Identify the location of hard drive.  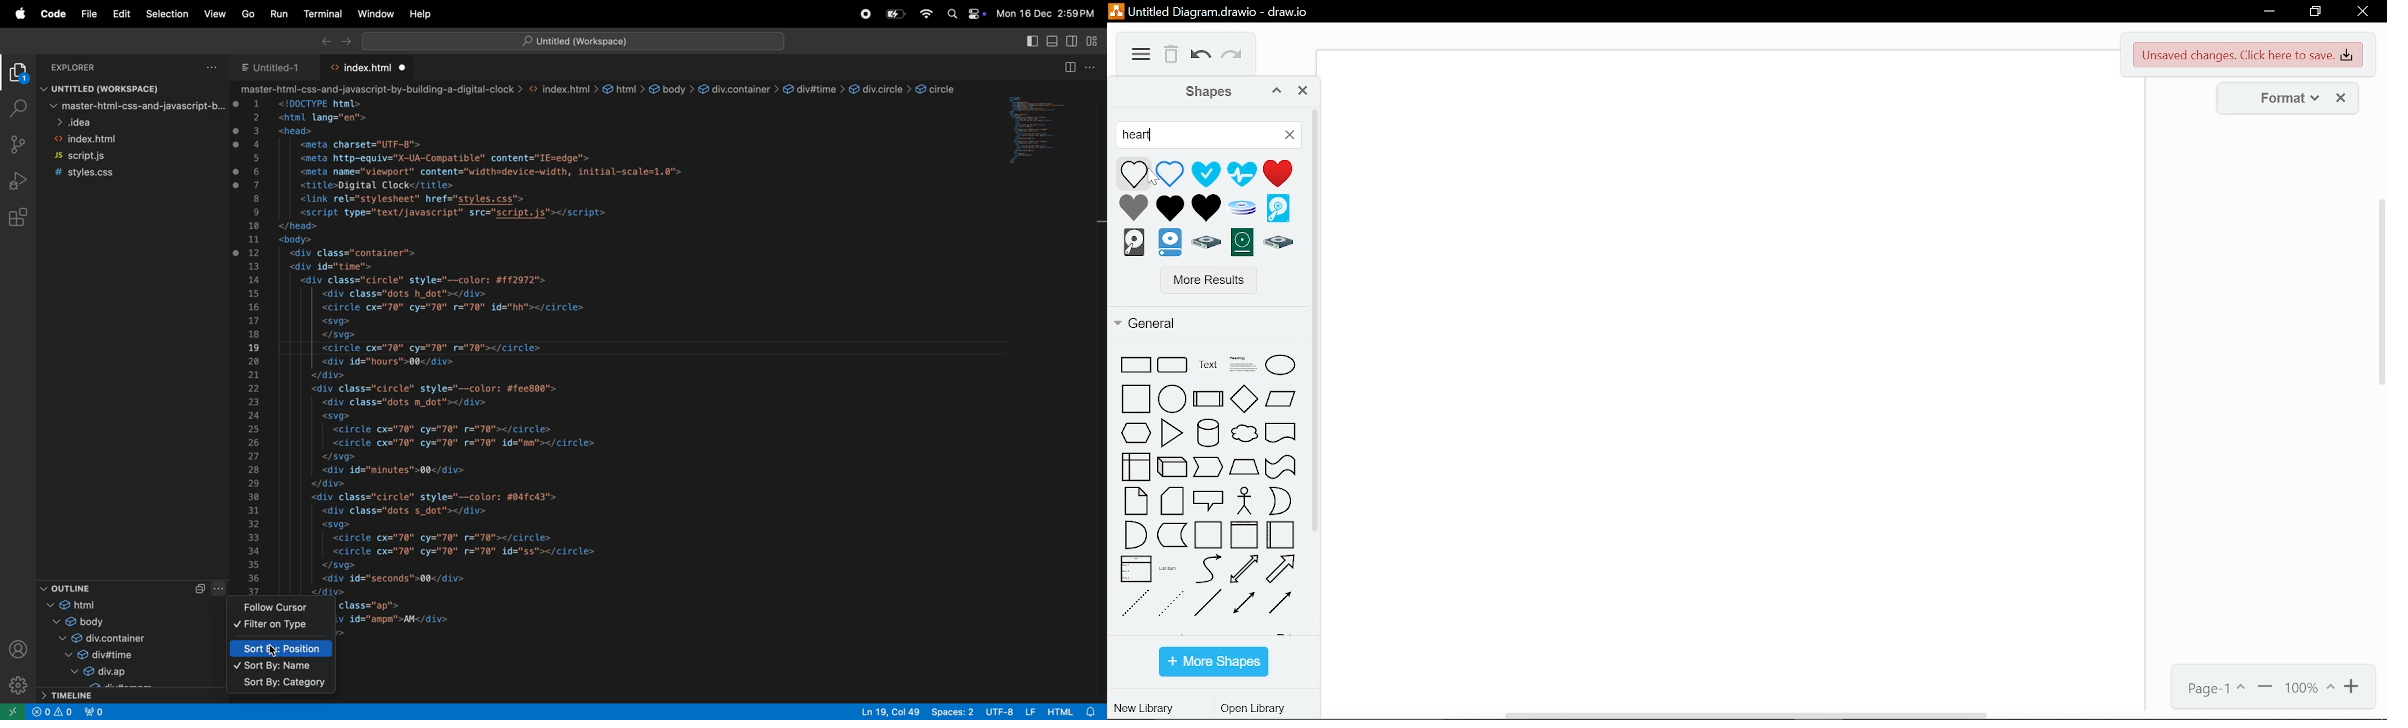
(1169, 243).